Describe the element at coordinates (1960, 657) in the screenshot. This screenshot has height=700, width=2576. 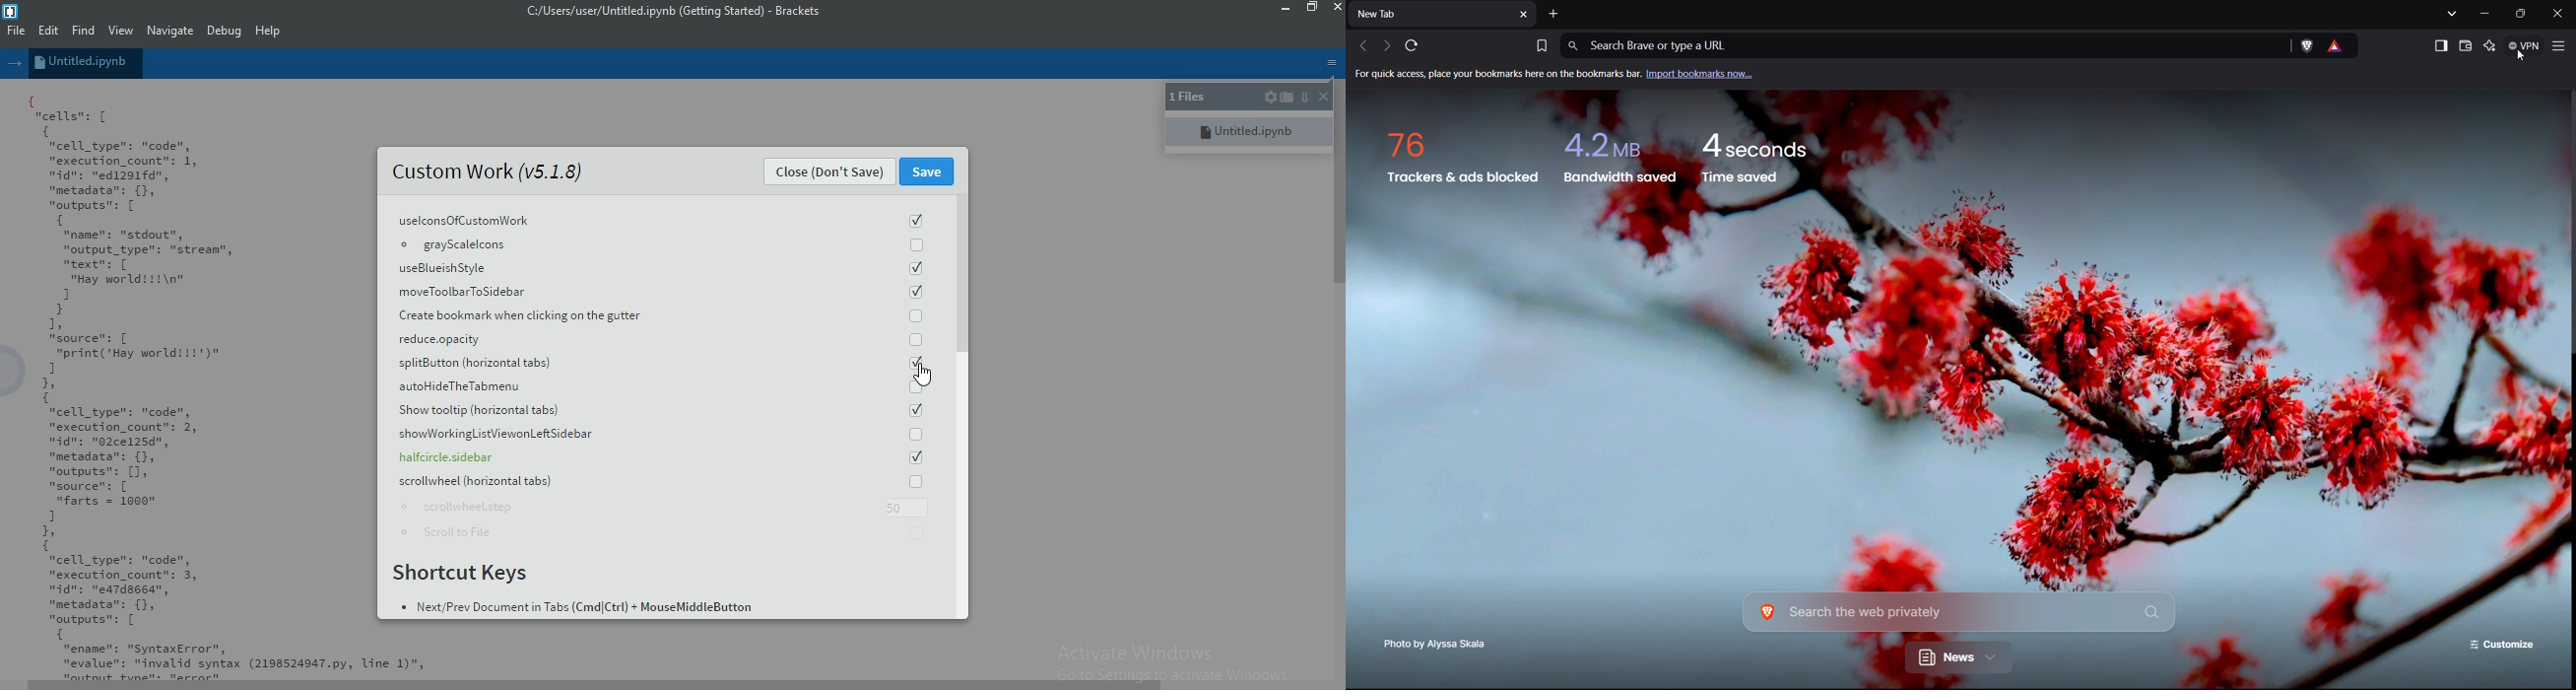
I see `News` at that location.